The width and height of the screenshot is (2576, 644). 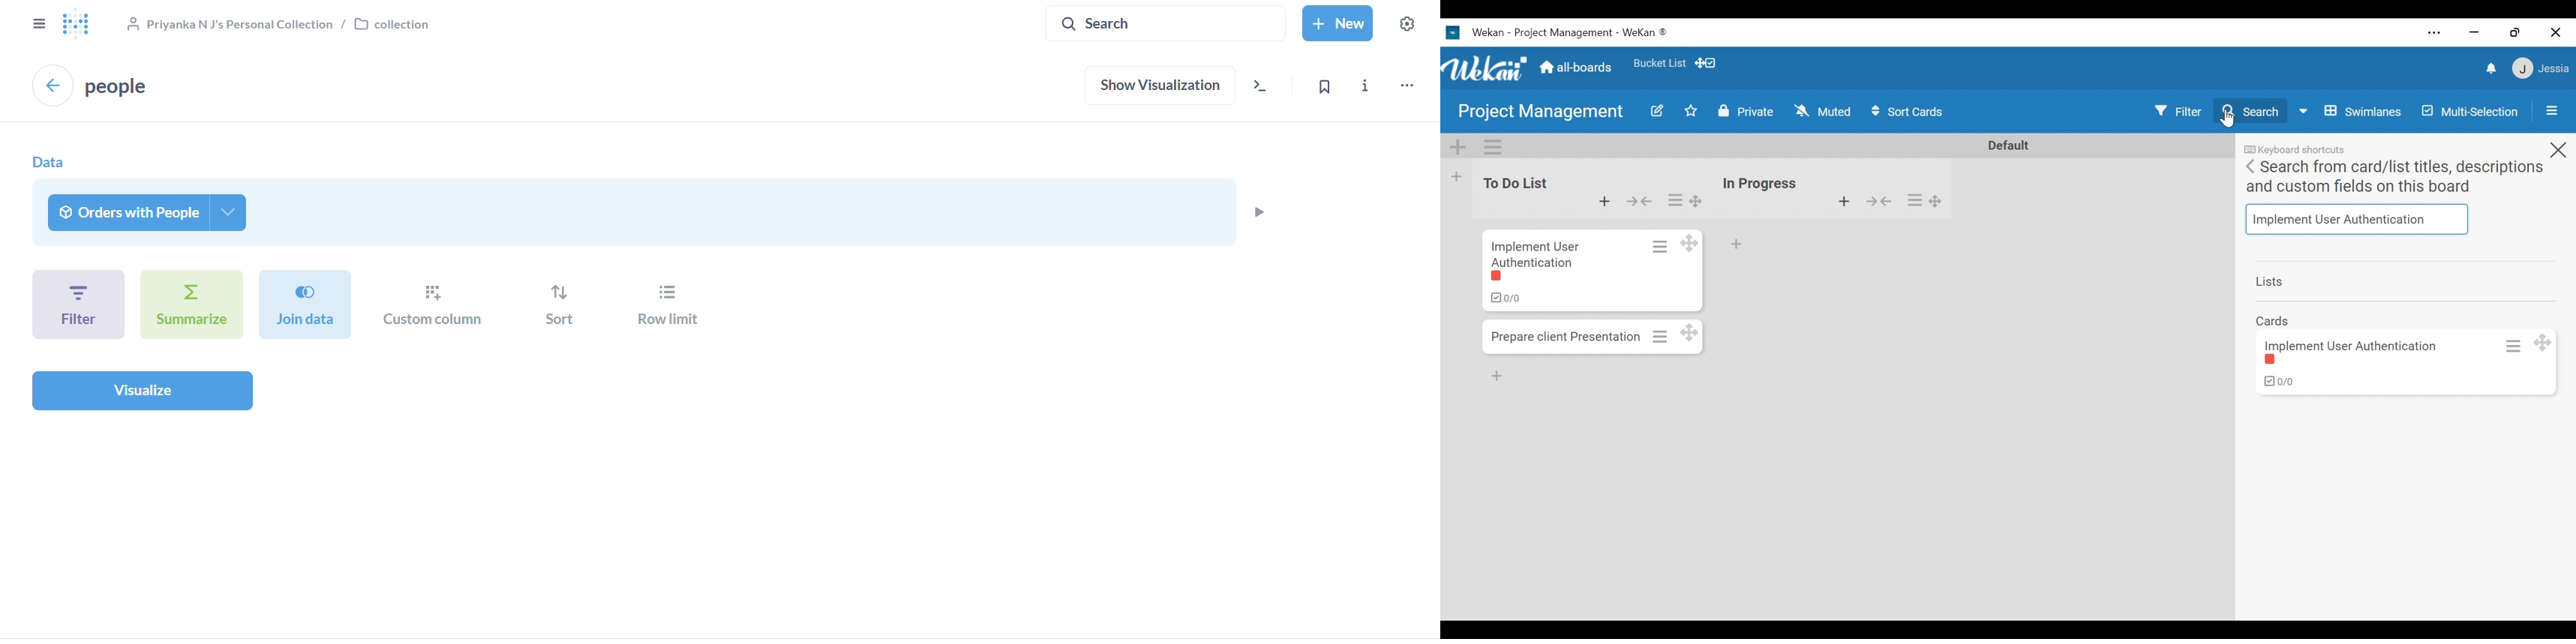 What do you see at coordinates (1495, 147) in the screenshot?
I see `Swimlane actions` at bounding box center [1495, 147].